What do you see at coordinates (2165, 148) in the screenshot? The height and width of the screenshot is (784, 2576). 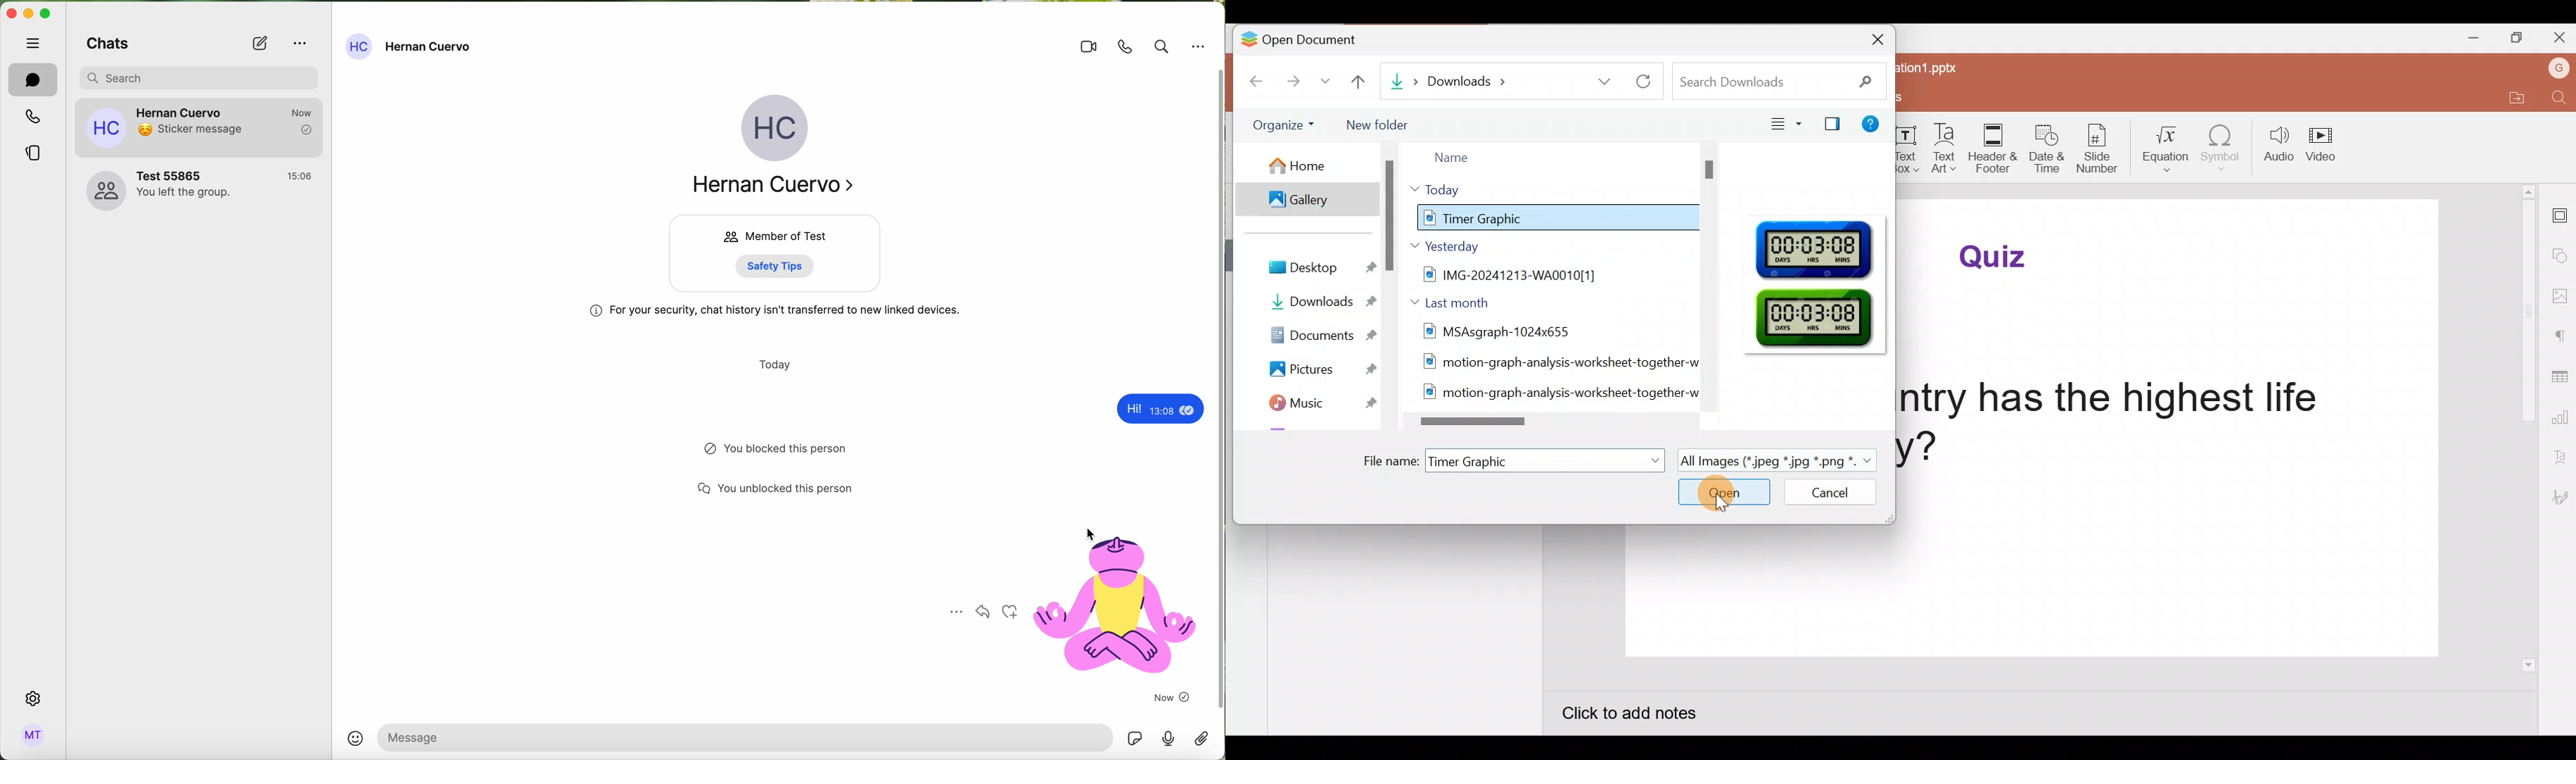 I see `Equation` at bounding box center [2165, 148].